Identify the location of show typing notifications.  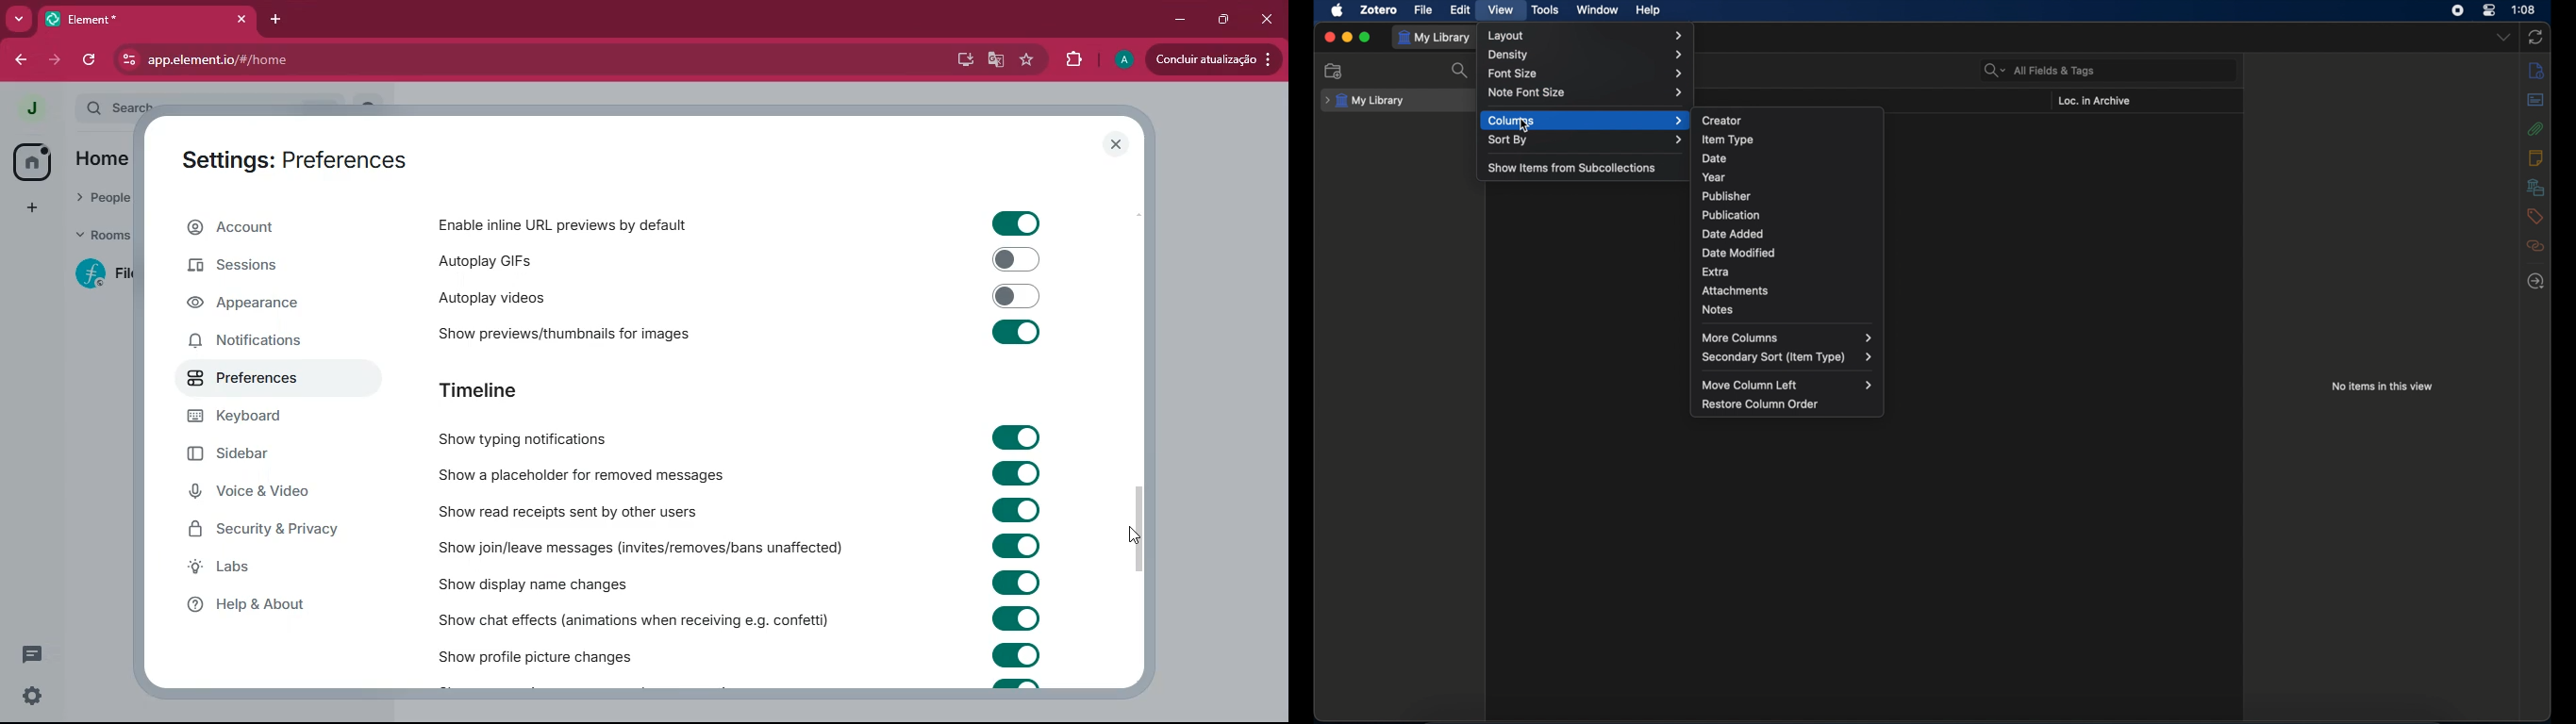
(538, 438).